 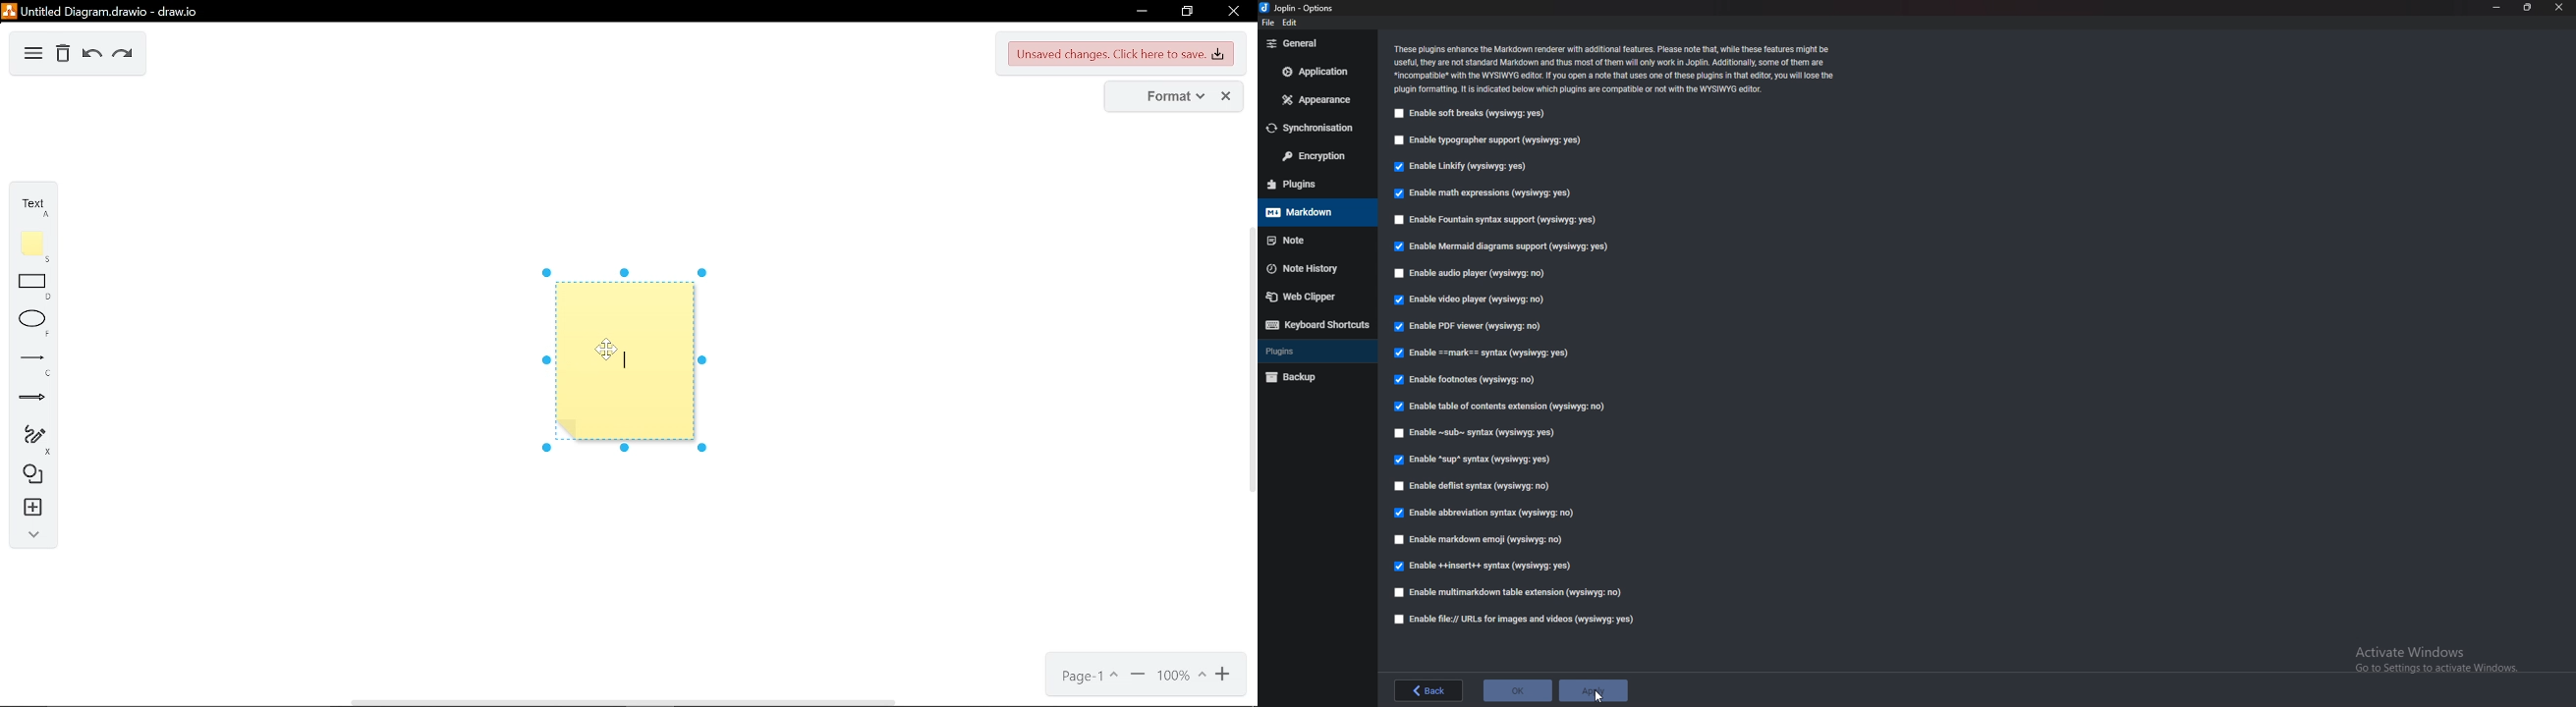 I want to click on apply, so click(x=1592, y=691).